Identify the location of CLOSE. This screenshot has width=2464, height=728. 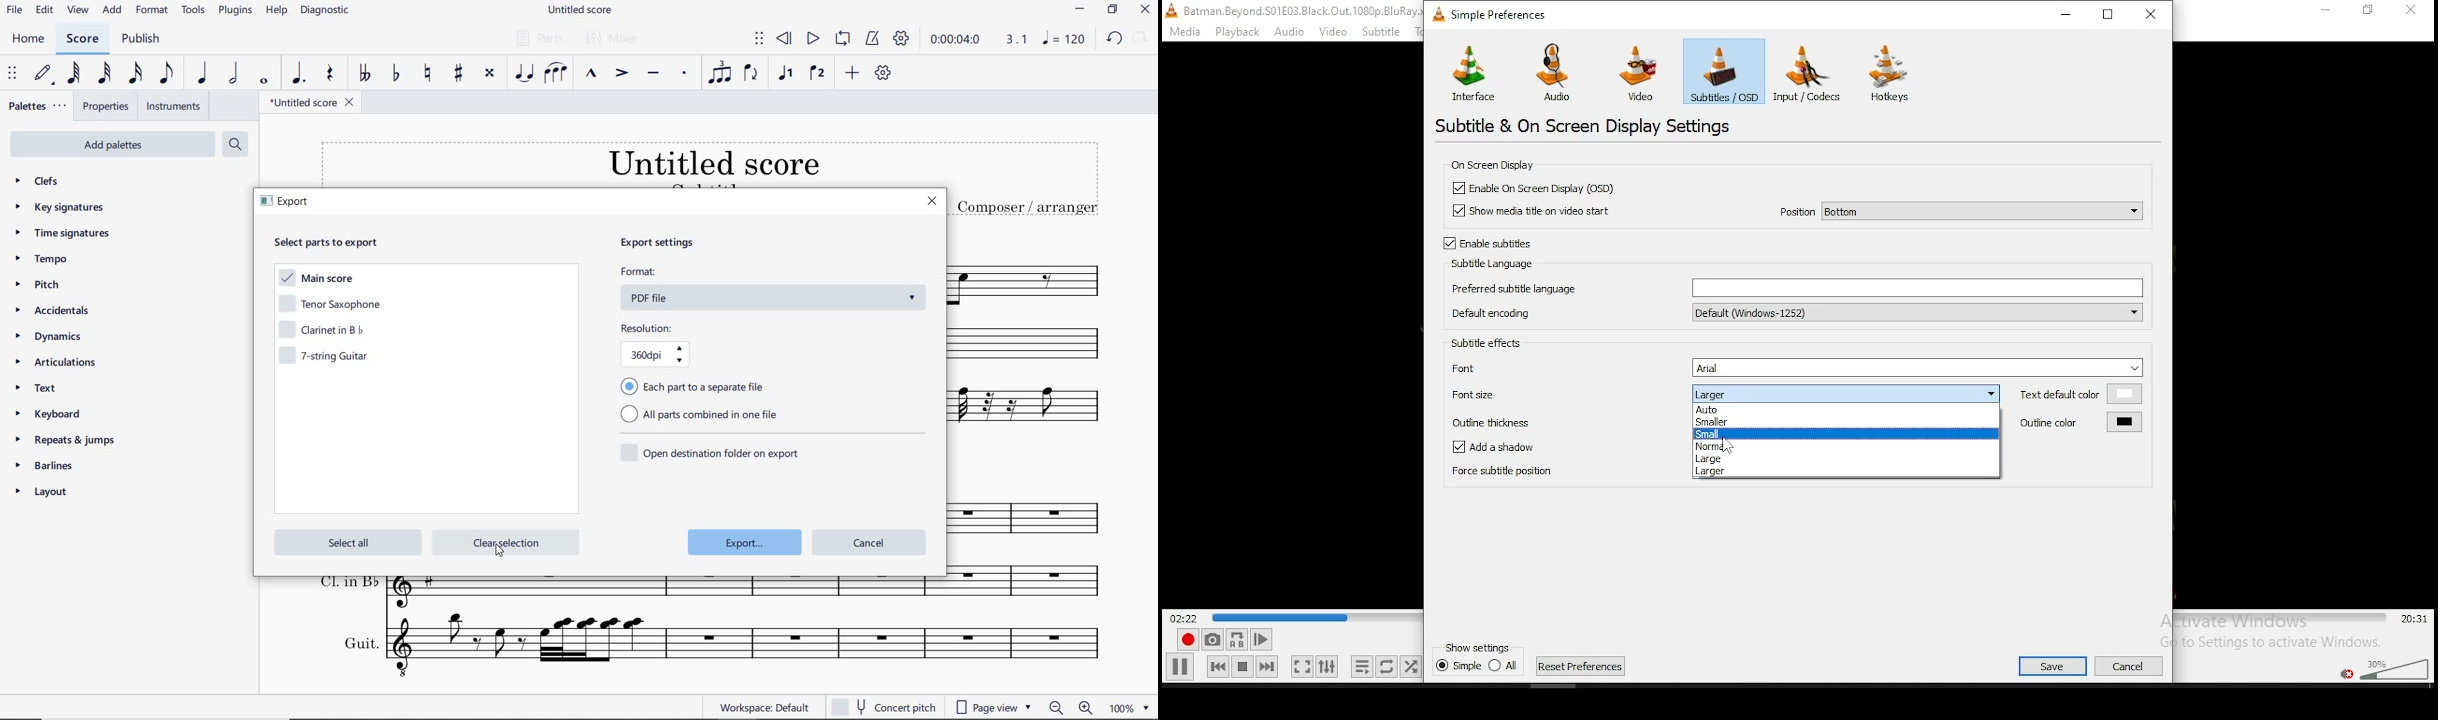
(1146, 9).